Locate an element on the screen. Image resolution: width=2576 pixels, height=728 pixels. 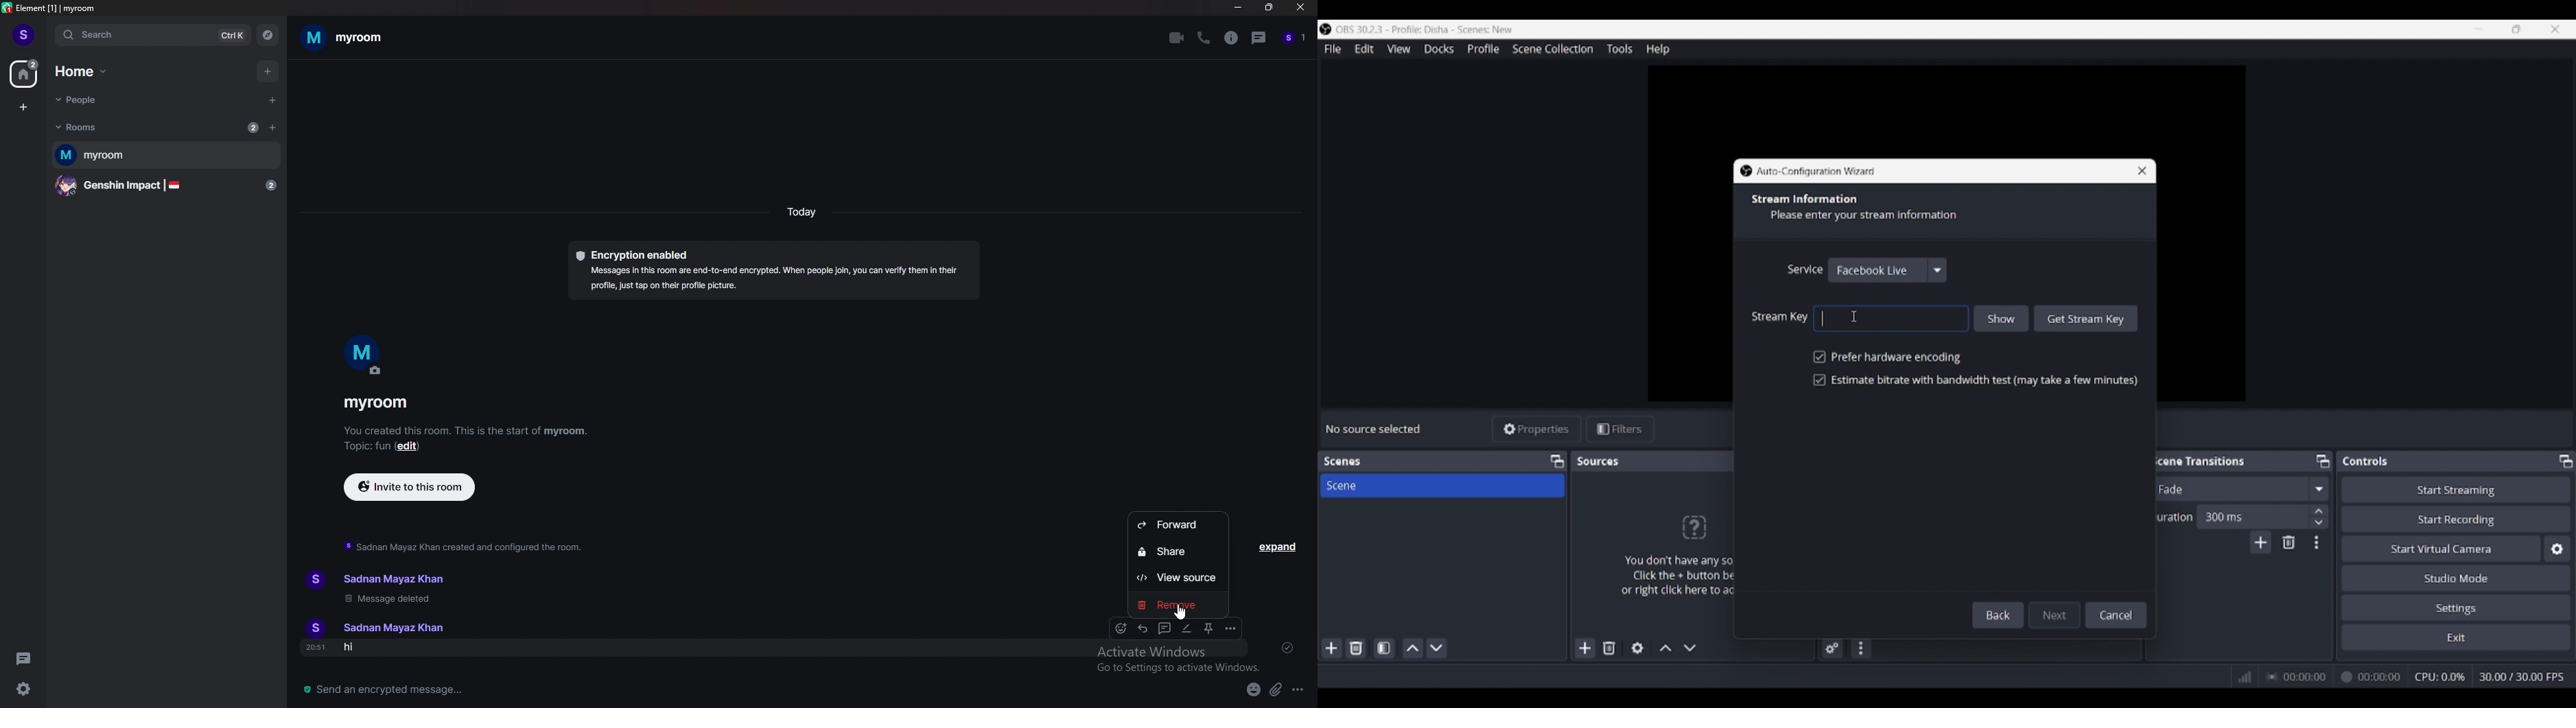
Studio mode is located at coordinates (2456, 578).